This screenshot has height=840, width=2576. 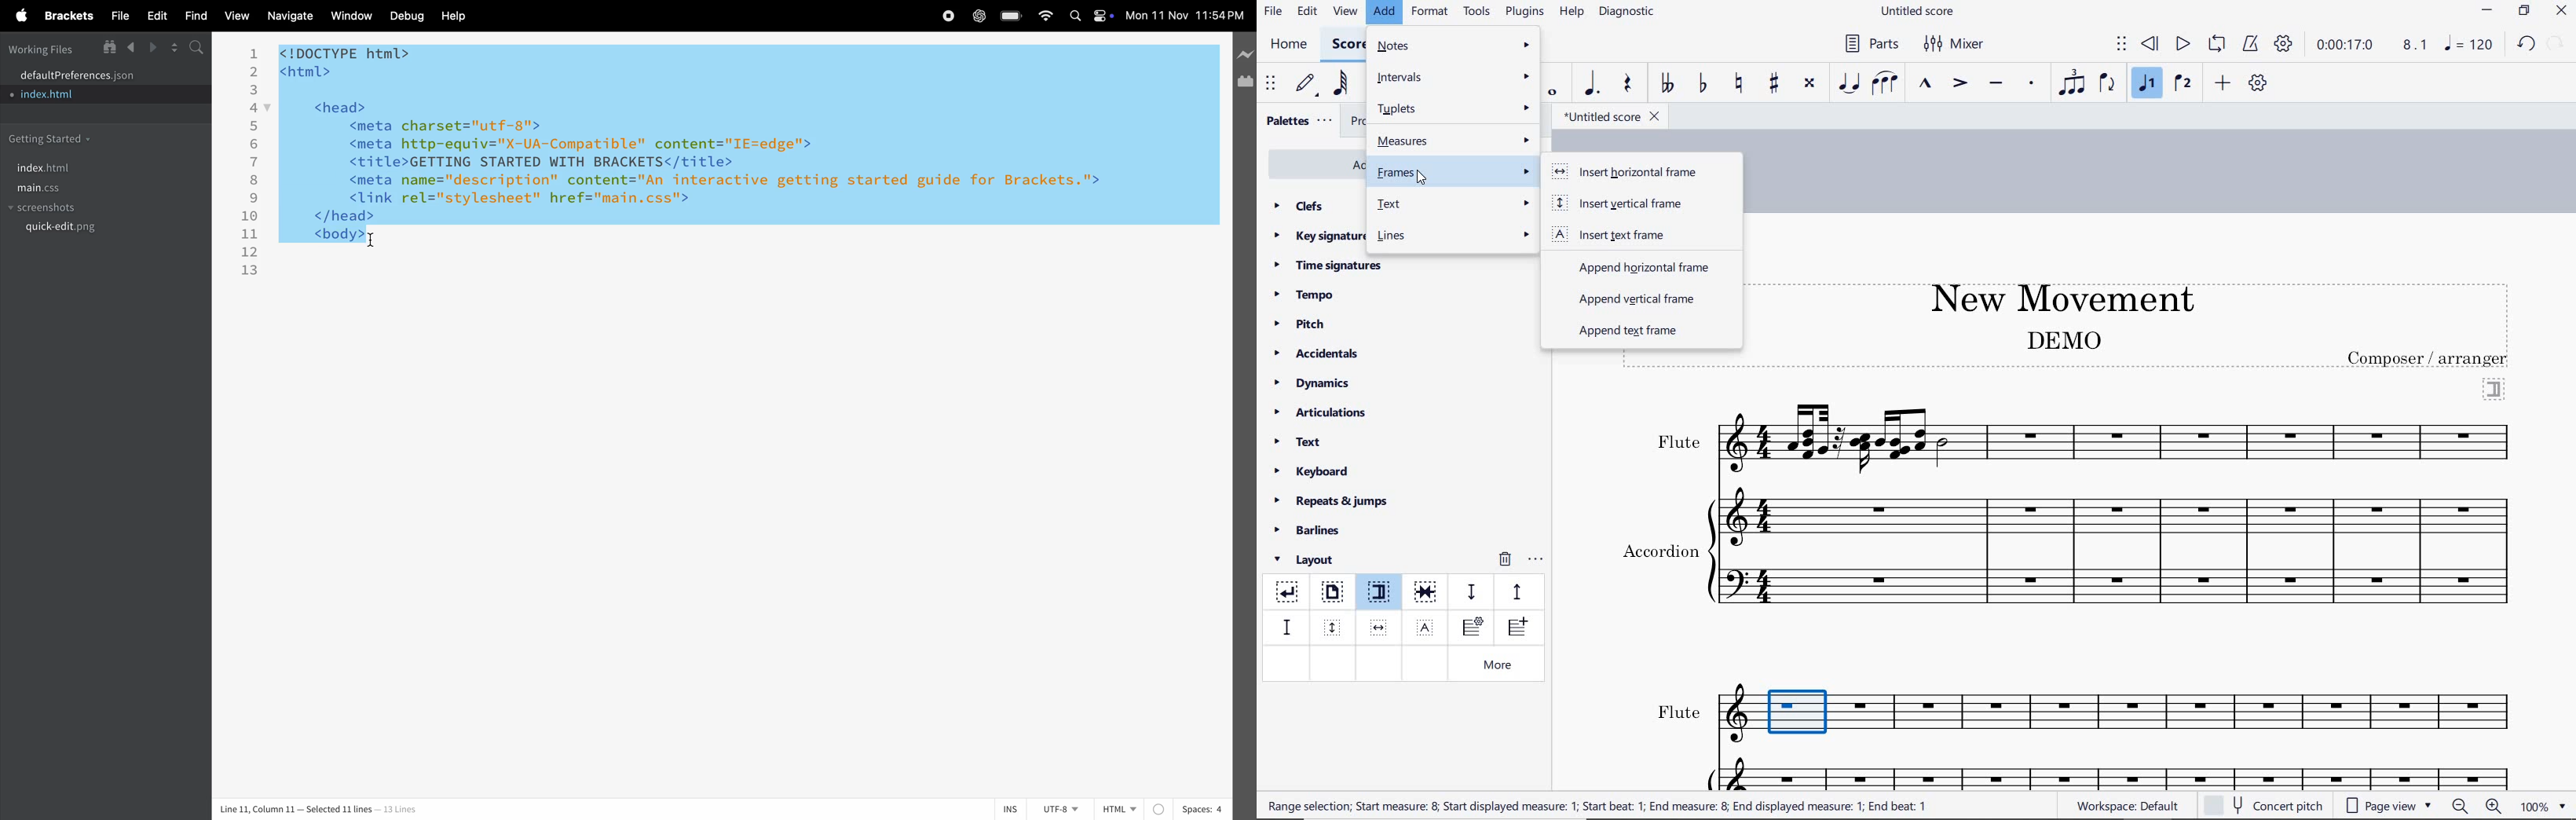 What do you see at coordinates (255, 181) in the screenshot?
I see `8` at bounding box center [255, 181].